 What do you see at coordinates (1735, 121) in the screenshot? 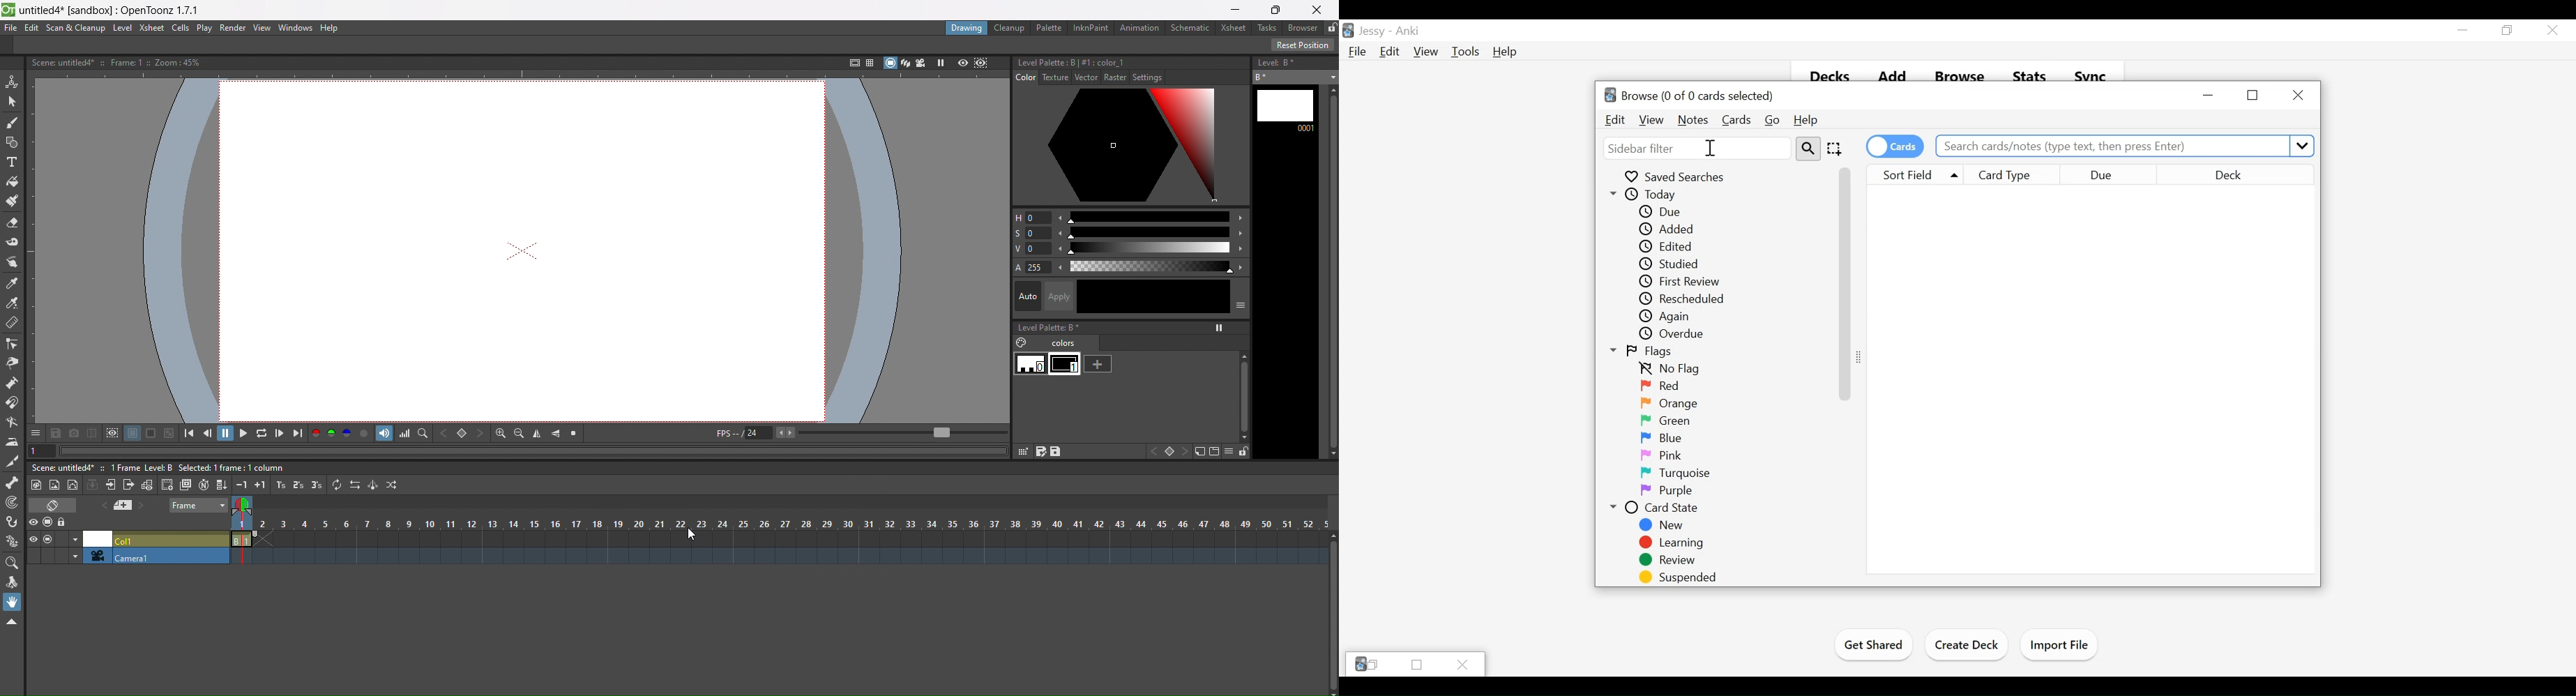
I see `Cards` at bounding box center [1735, 121].